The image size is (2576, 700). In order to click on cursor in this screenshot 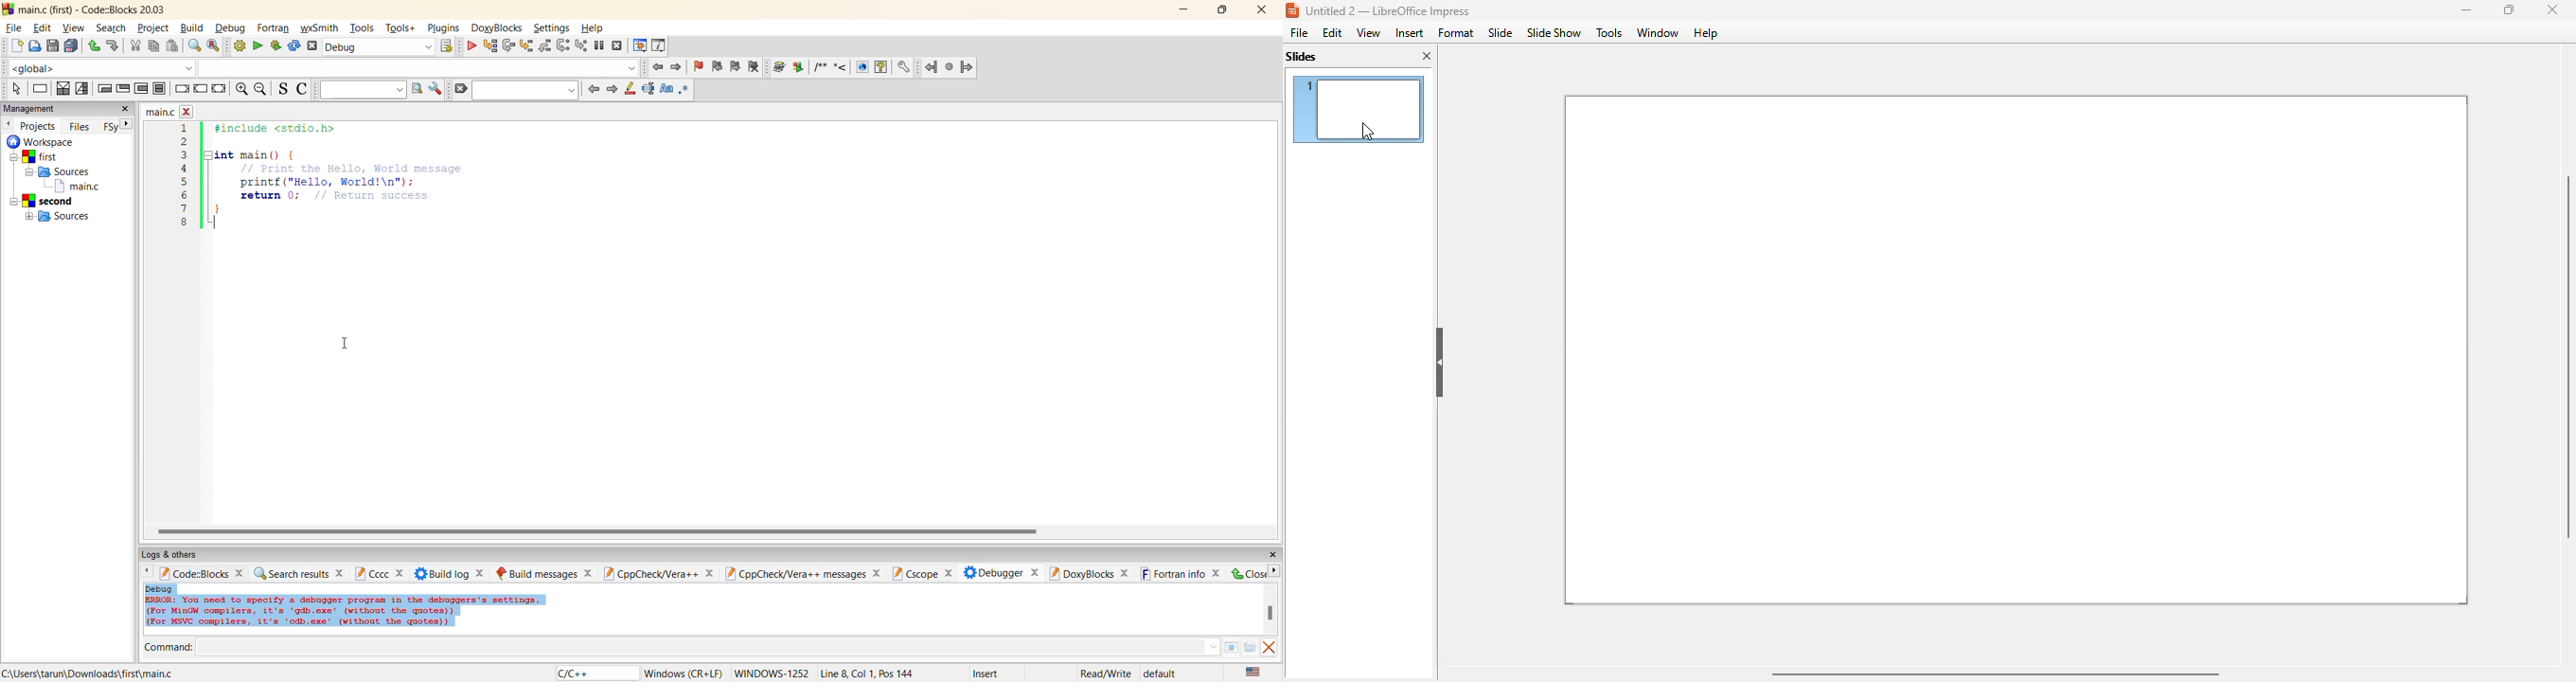, I will do `click(343, 344)`.